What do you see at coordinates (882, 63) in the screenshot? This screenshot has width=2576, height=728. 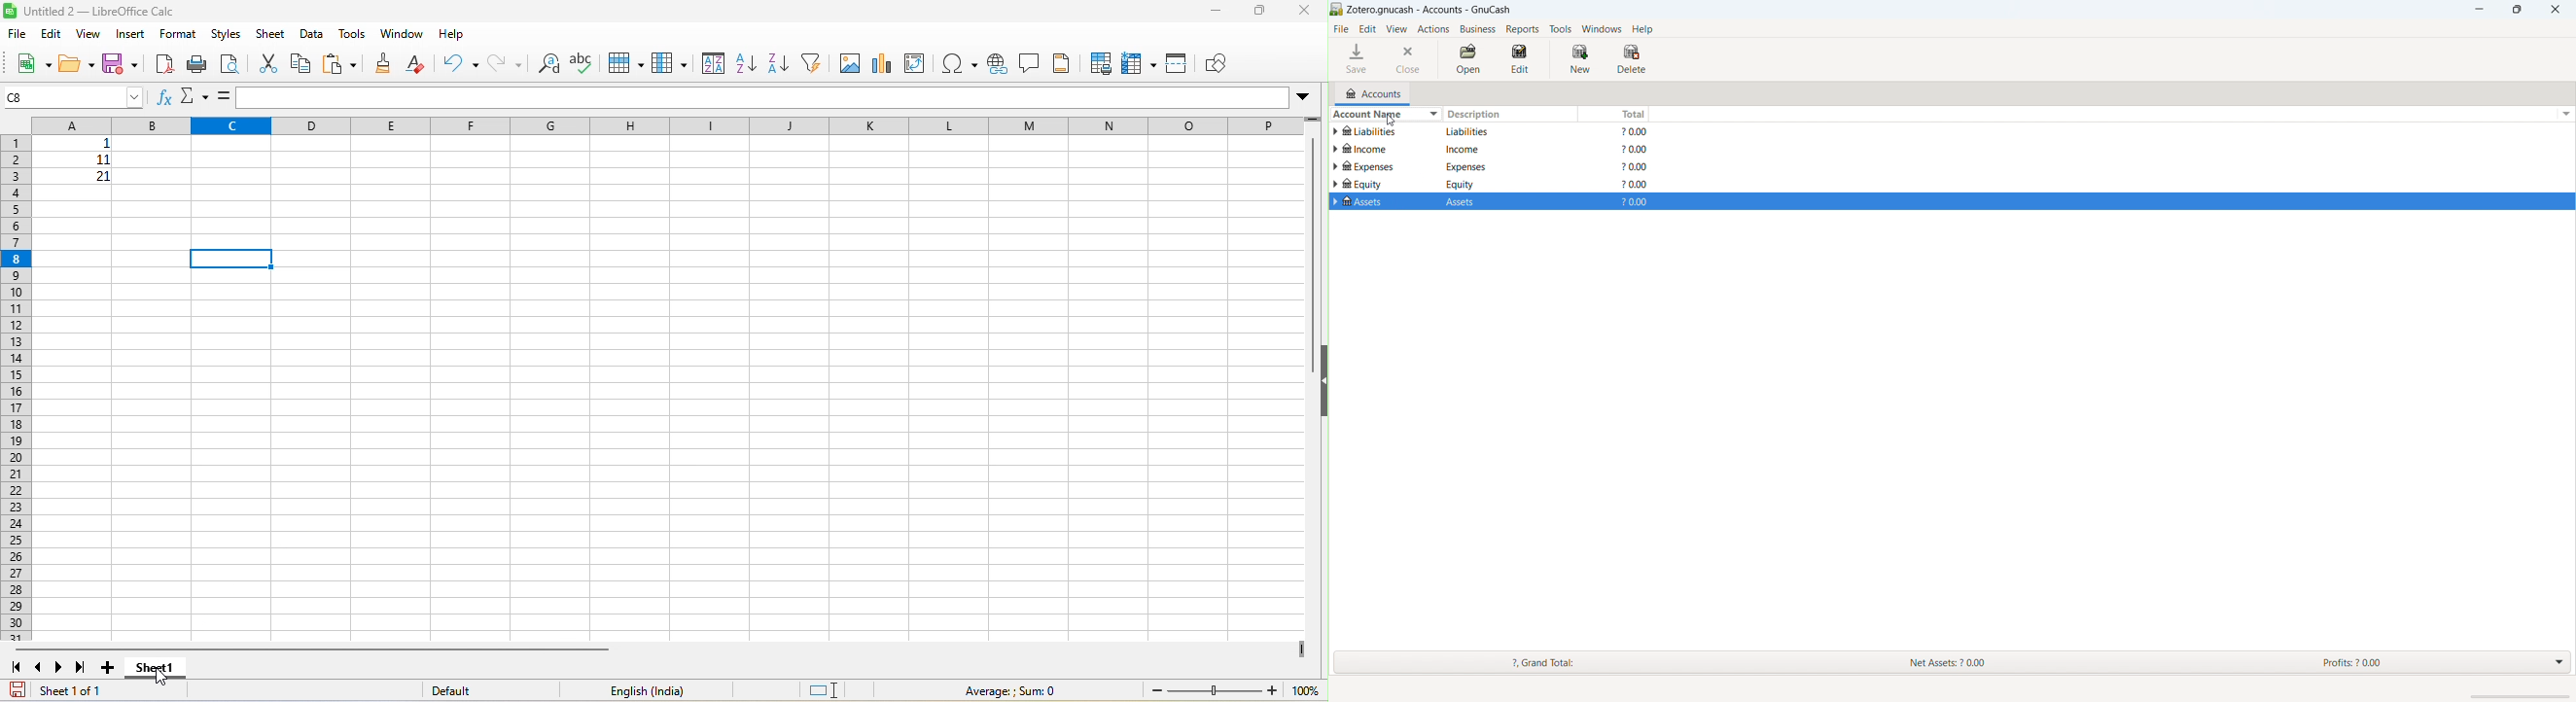 I see `chart` at bounding box center [882, 63].